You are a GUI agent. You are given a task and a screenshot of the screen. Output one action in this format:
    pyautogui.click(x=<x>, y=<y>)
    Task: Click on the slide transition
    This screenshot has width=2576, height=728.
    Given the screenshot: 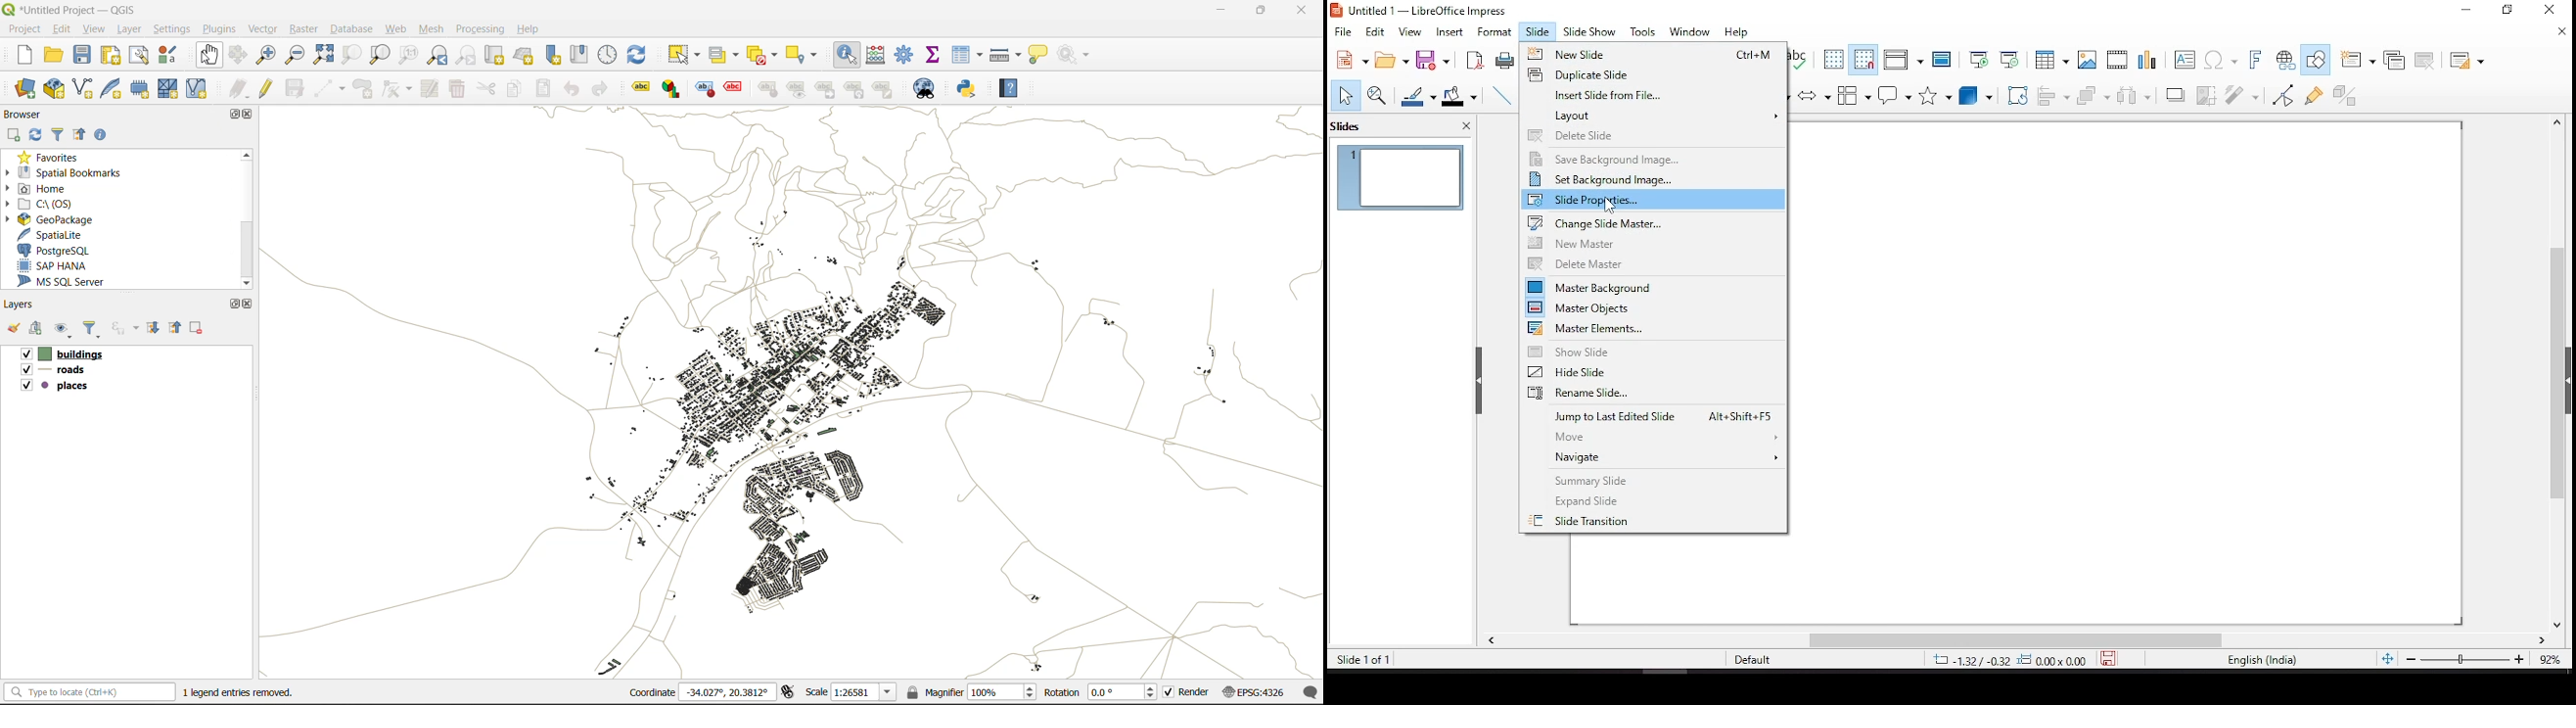 What is the action you would take?
    pyautogui.click(x=1654, y=520)
    